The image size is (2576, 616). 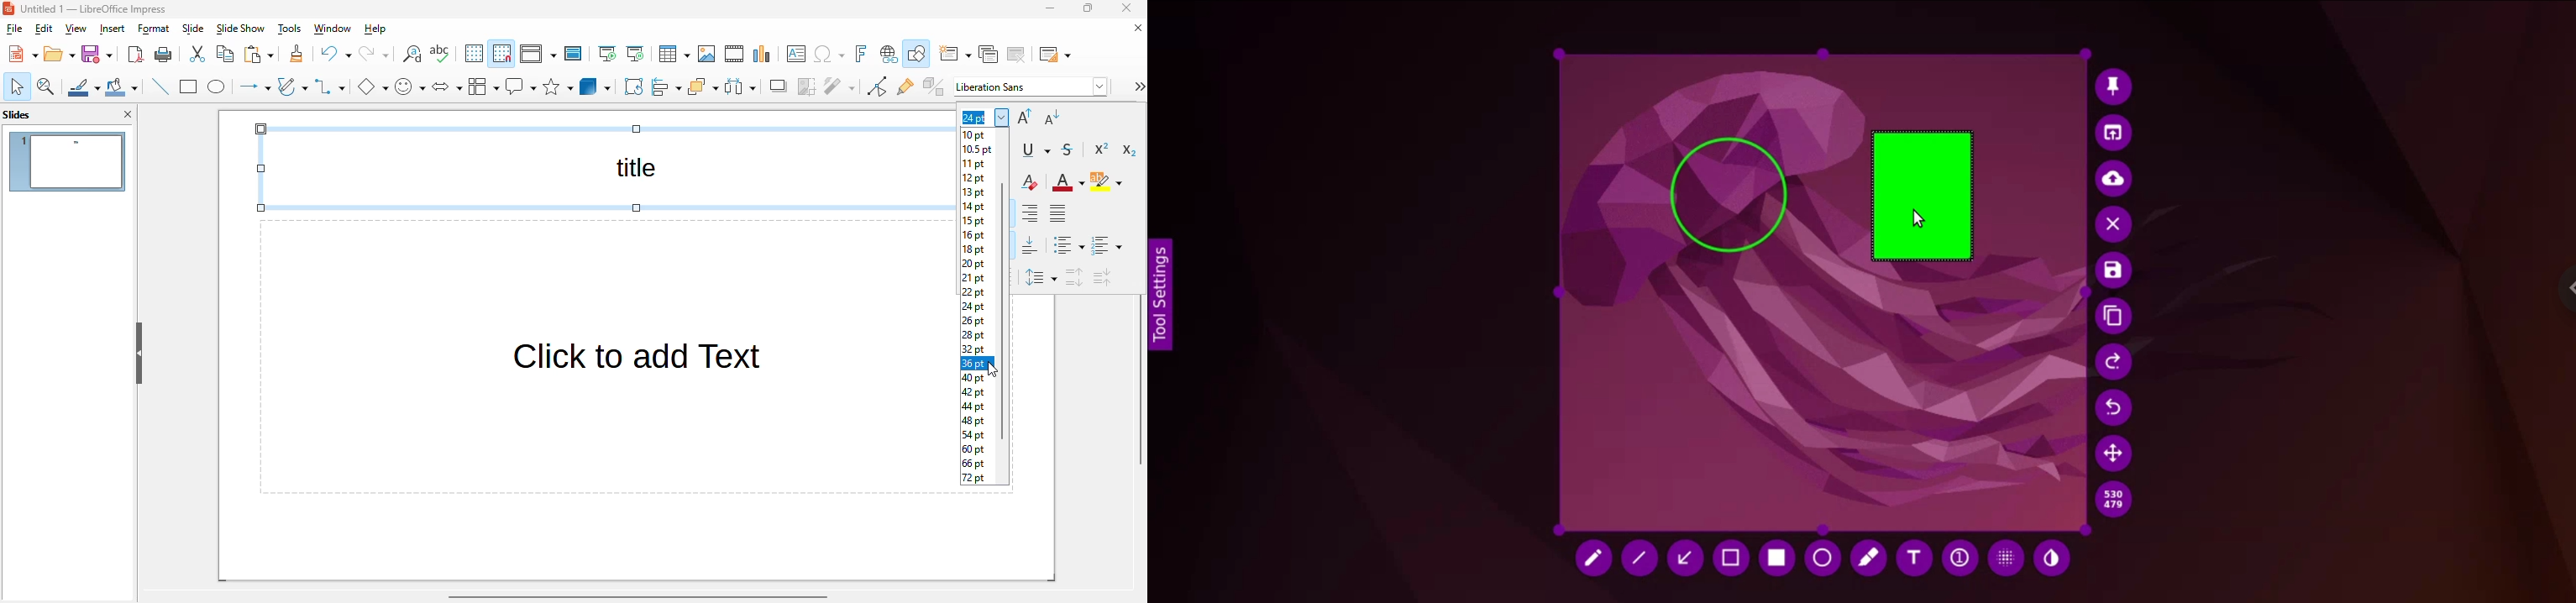 I want to click on 26 pt, so click(x=974, y=321).